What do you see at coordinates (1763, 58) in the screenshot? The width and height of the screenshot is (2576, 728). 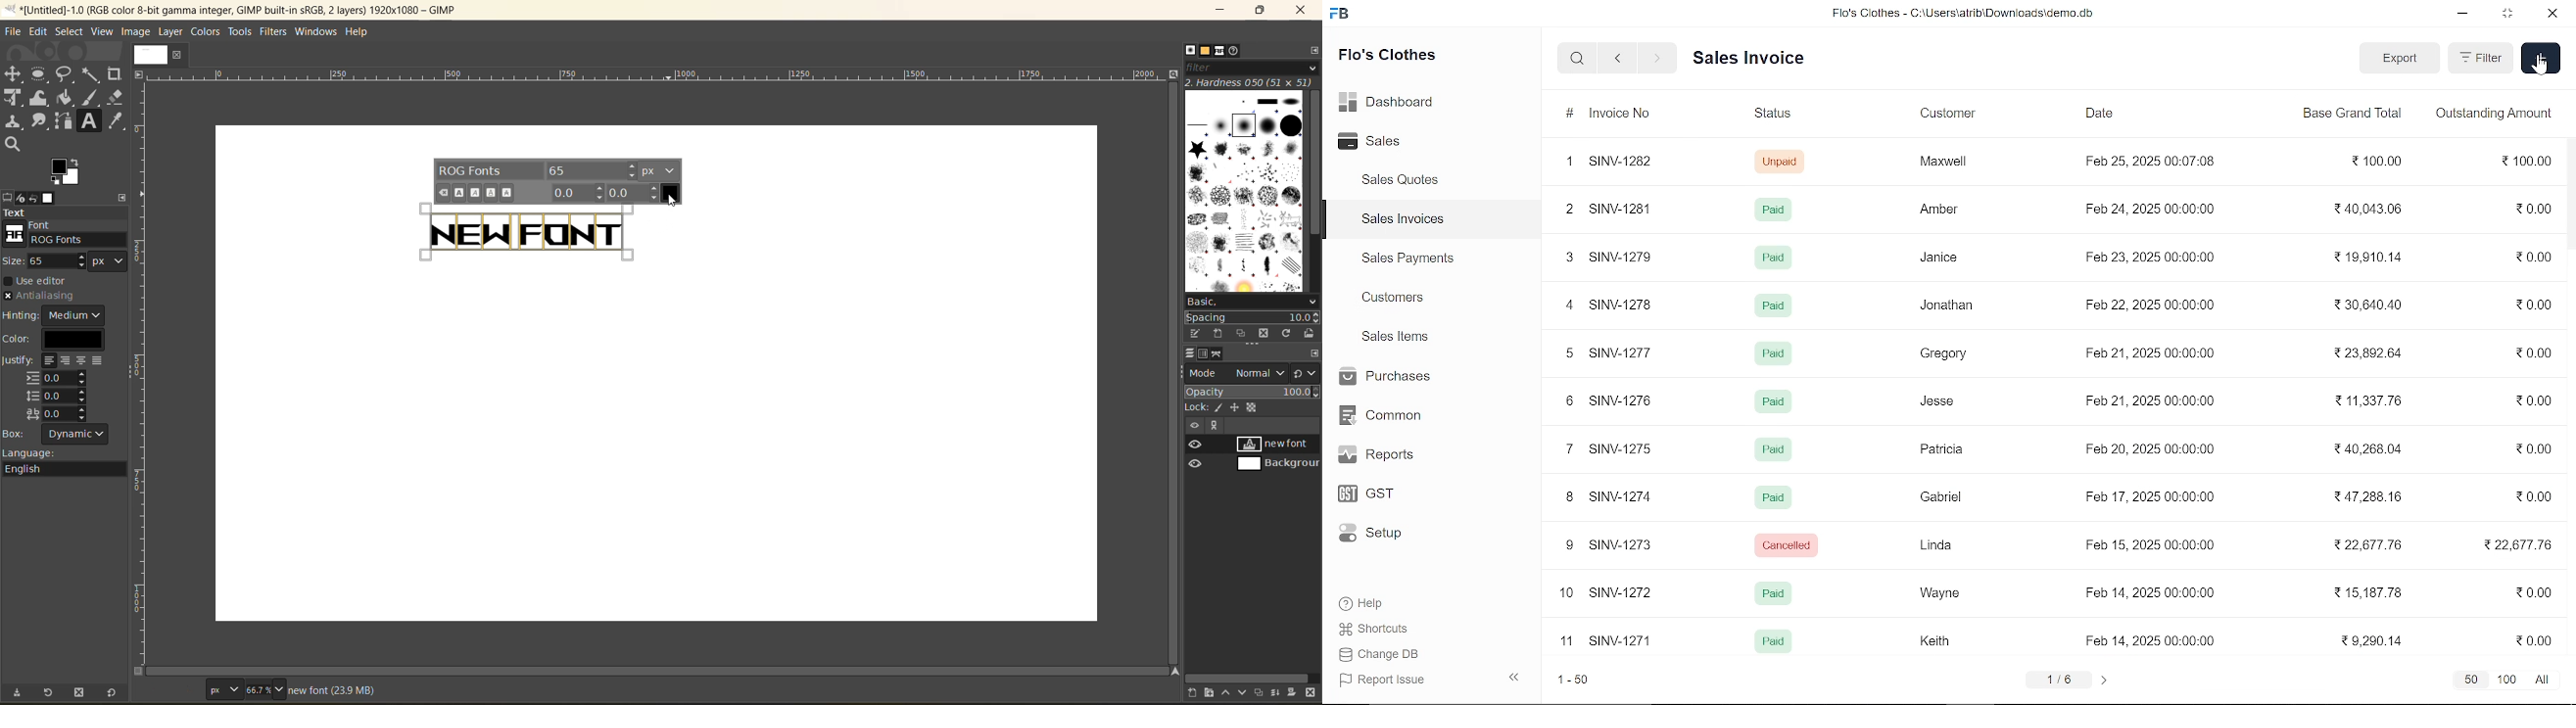 I see `Sales Invoice` at bounding box center [1763, 58].